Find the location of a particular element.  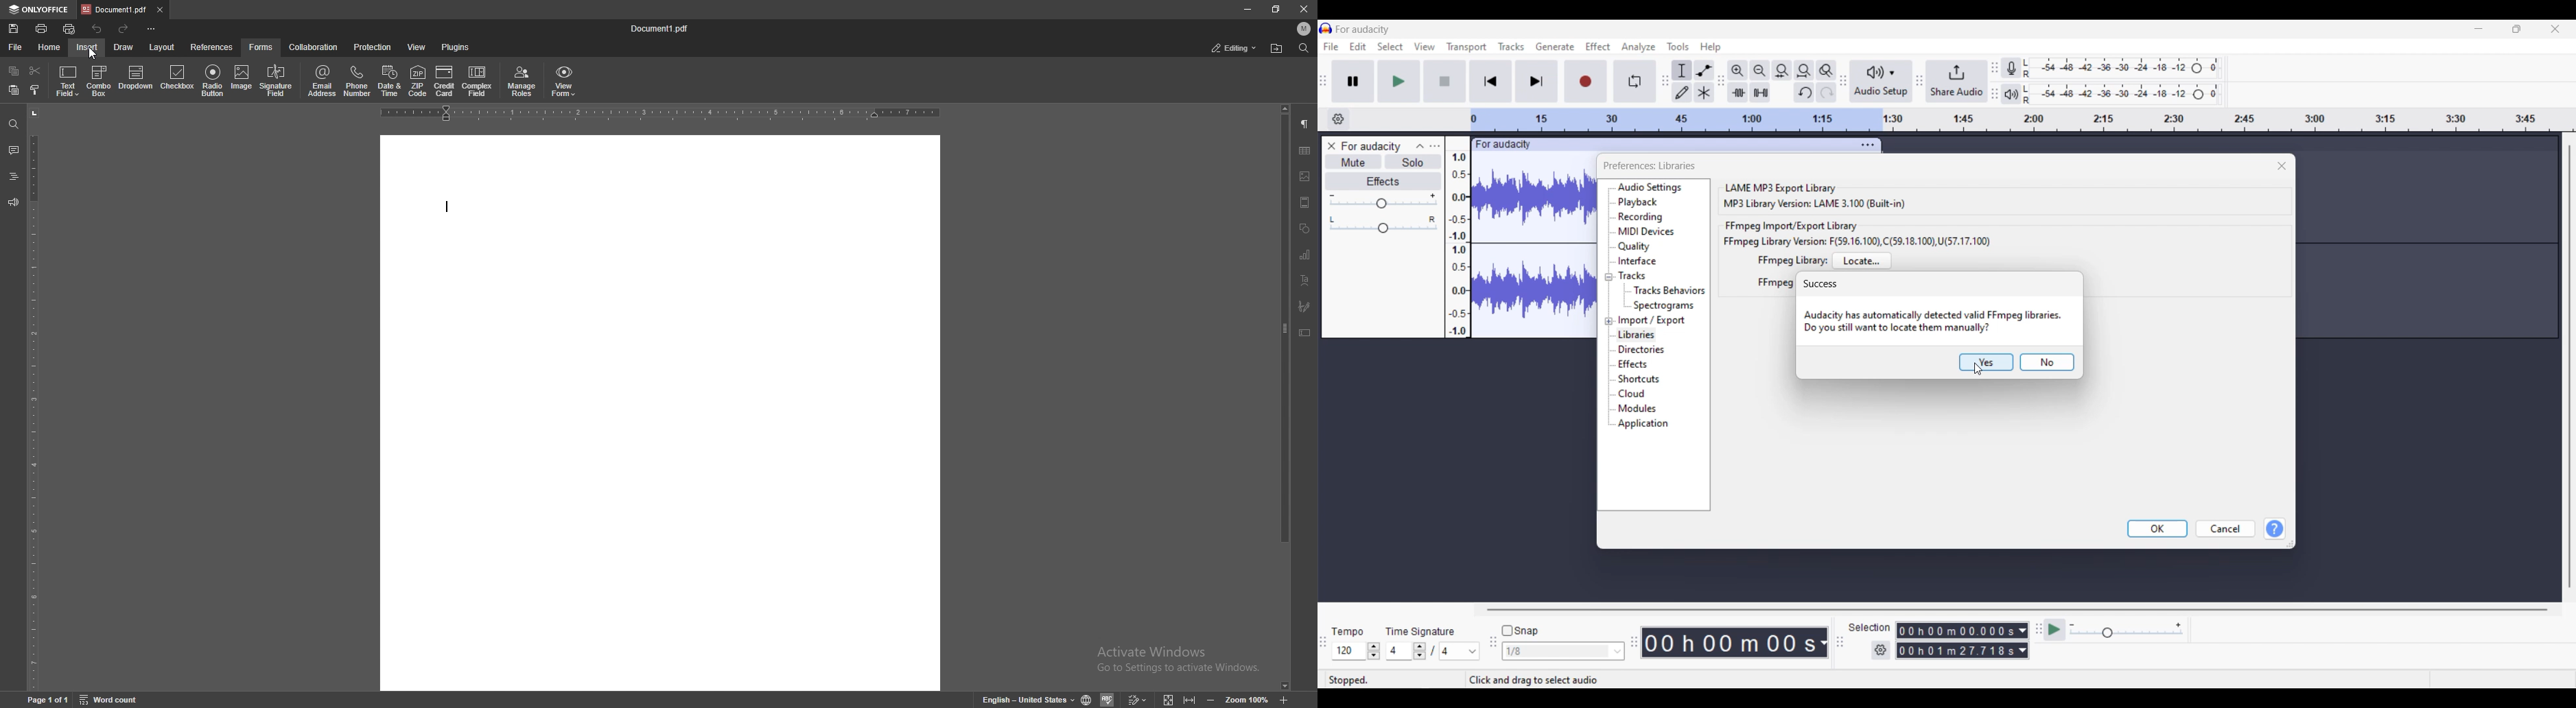

tab is located at coordinates (115, 9).